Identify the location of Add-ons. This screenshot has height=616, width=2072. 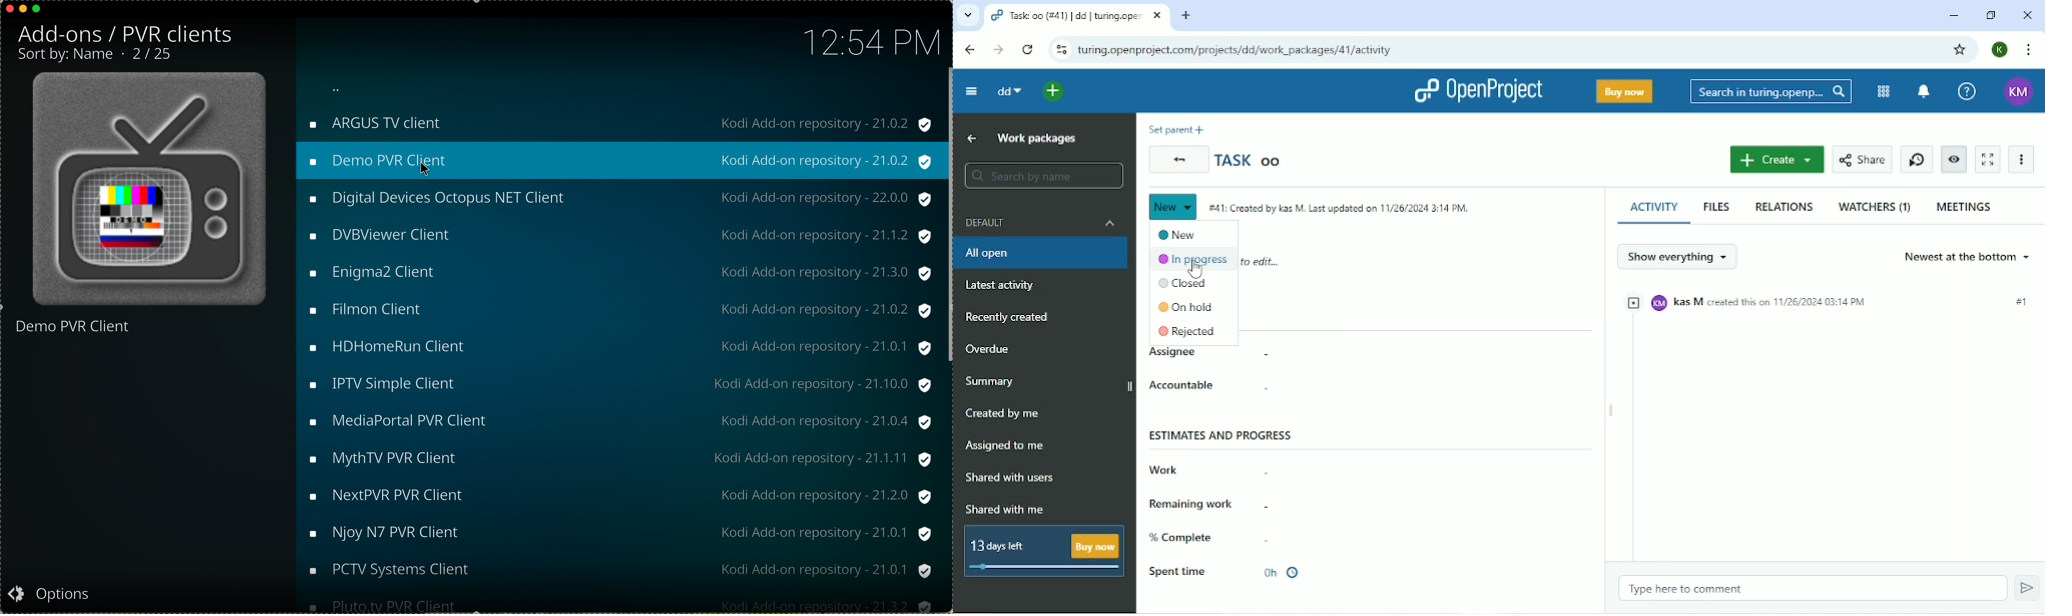
(123, 33).